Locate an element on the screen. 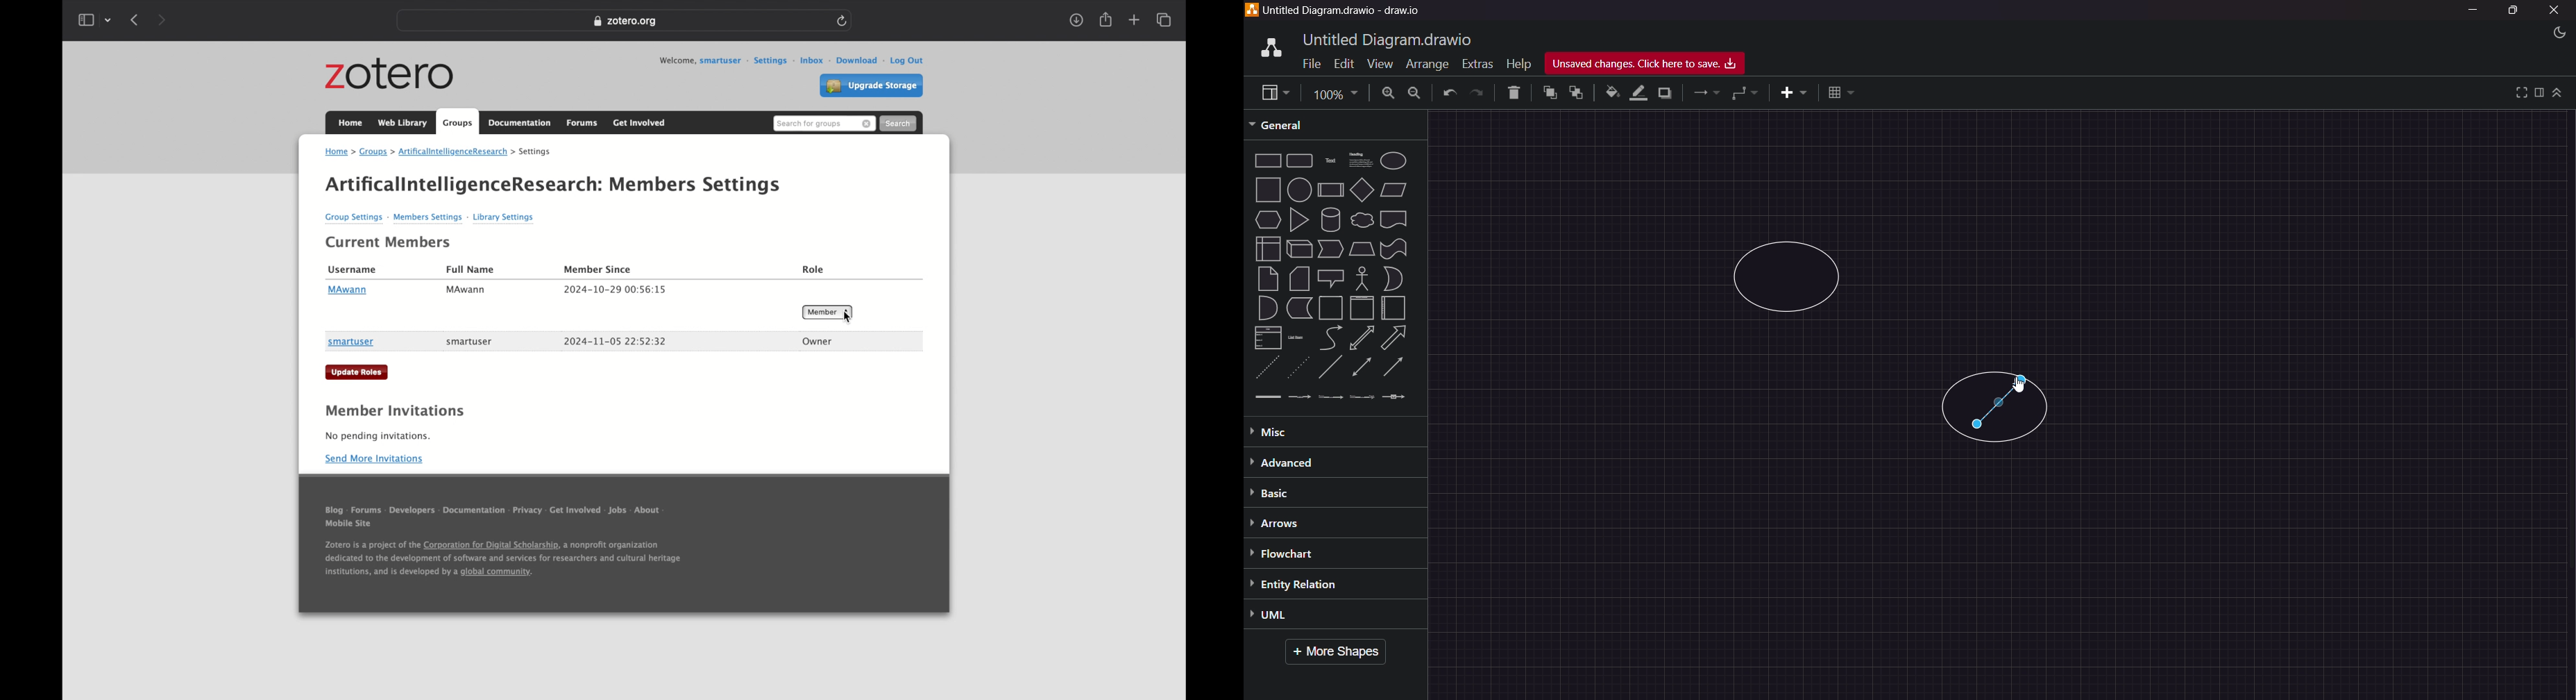 This screenshot has height=700, width=2576. member invitations is located at coordinates (394, 411).